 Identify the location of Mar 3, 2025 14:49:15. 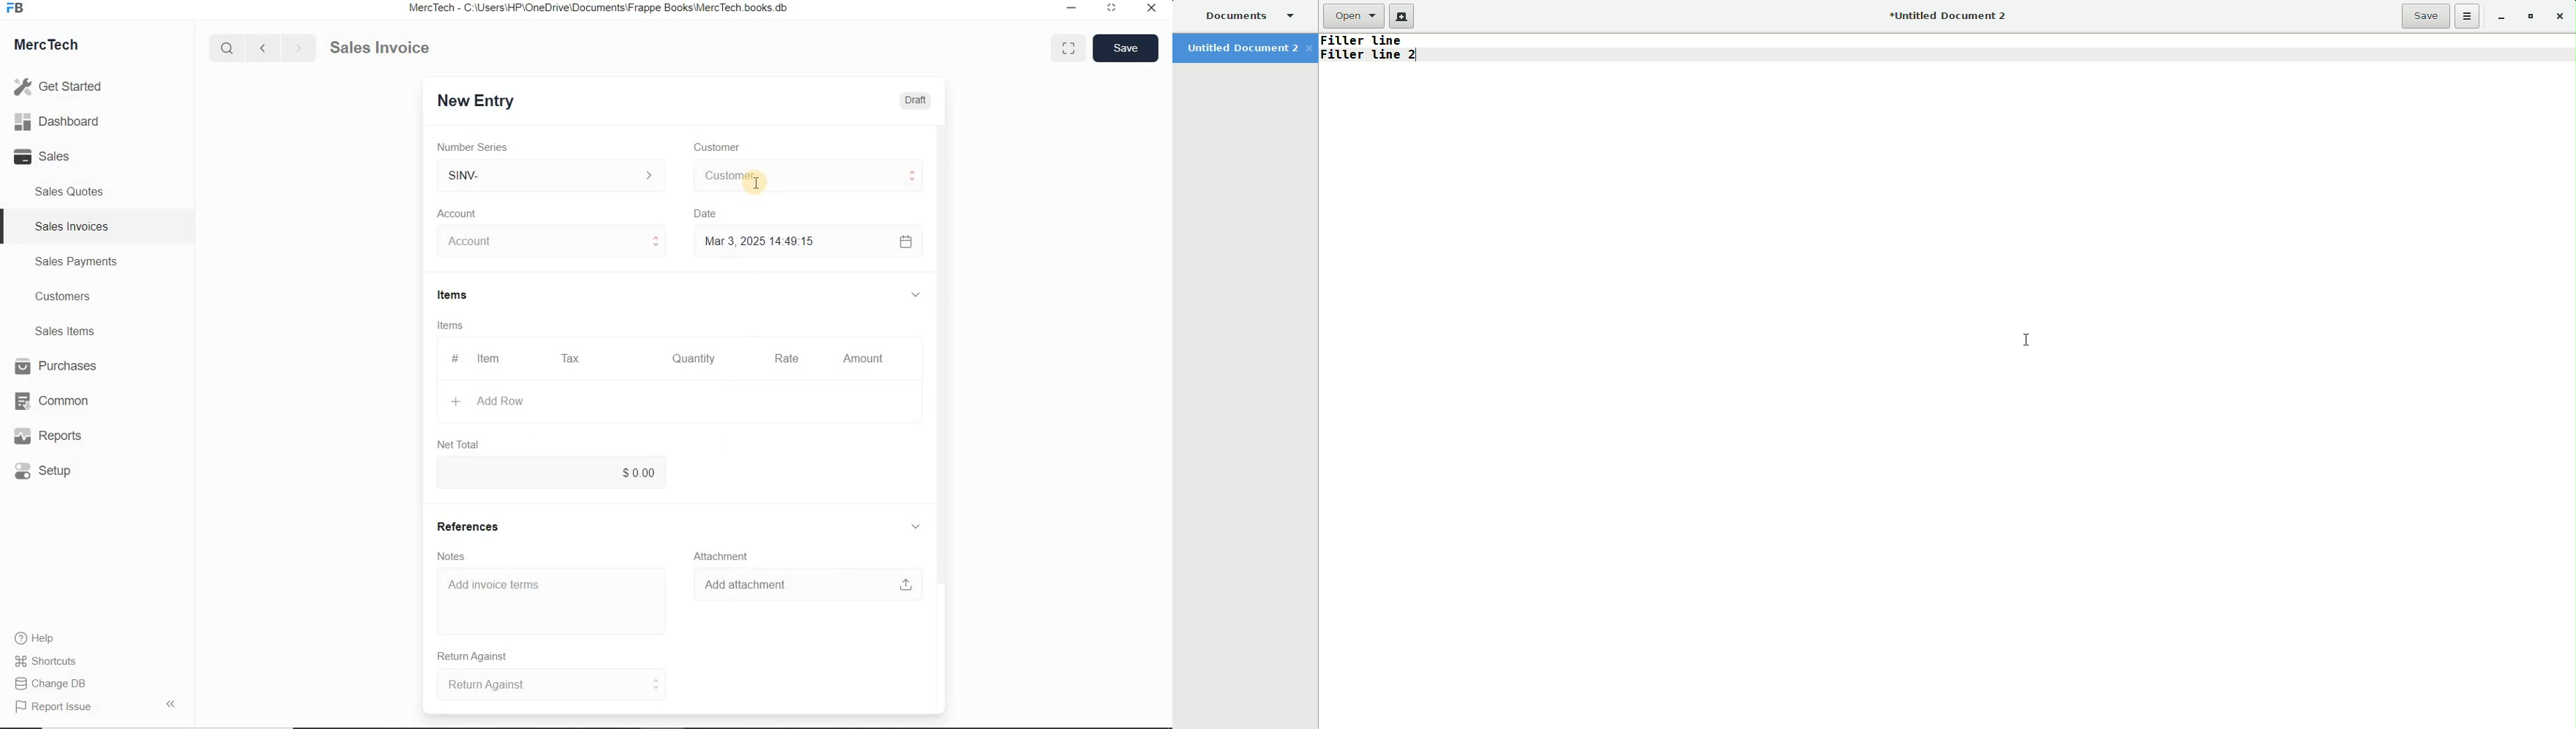
(764, 241).